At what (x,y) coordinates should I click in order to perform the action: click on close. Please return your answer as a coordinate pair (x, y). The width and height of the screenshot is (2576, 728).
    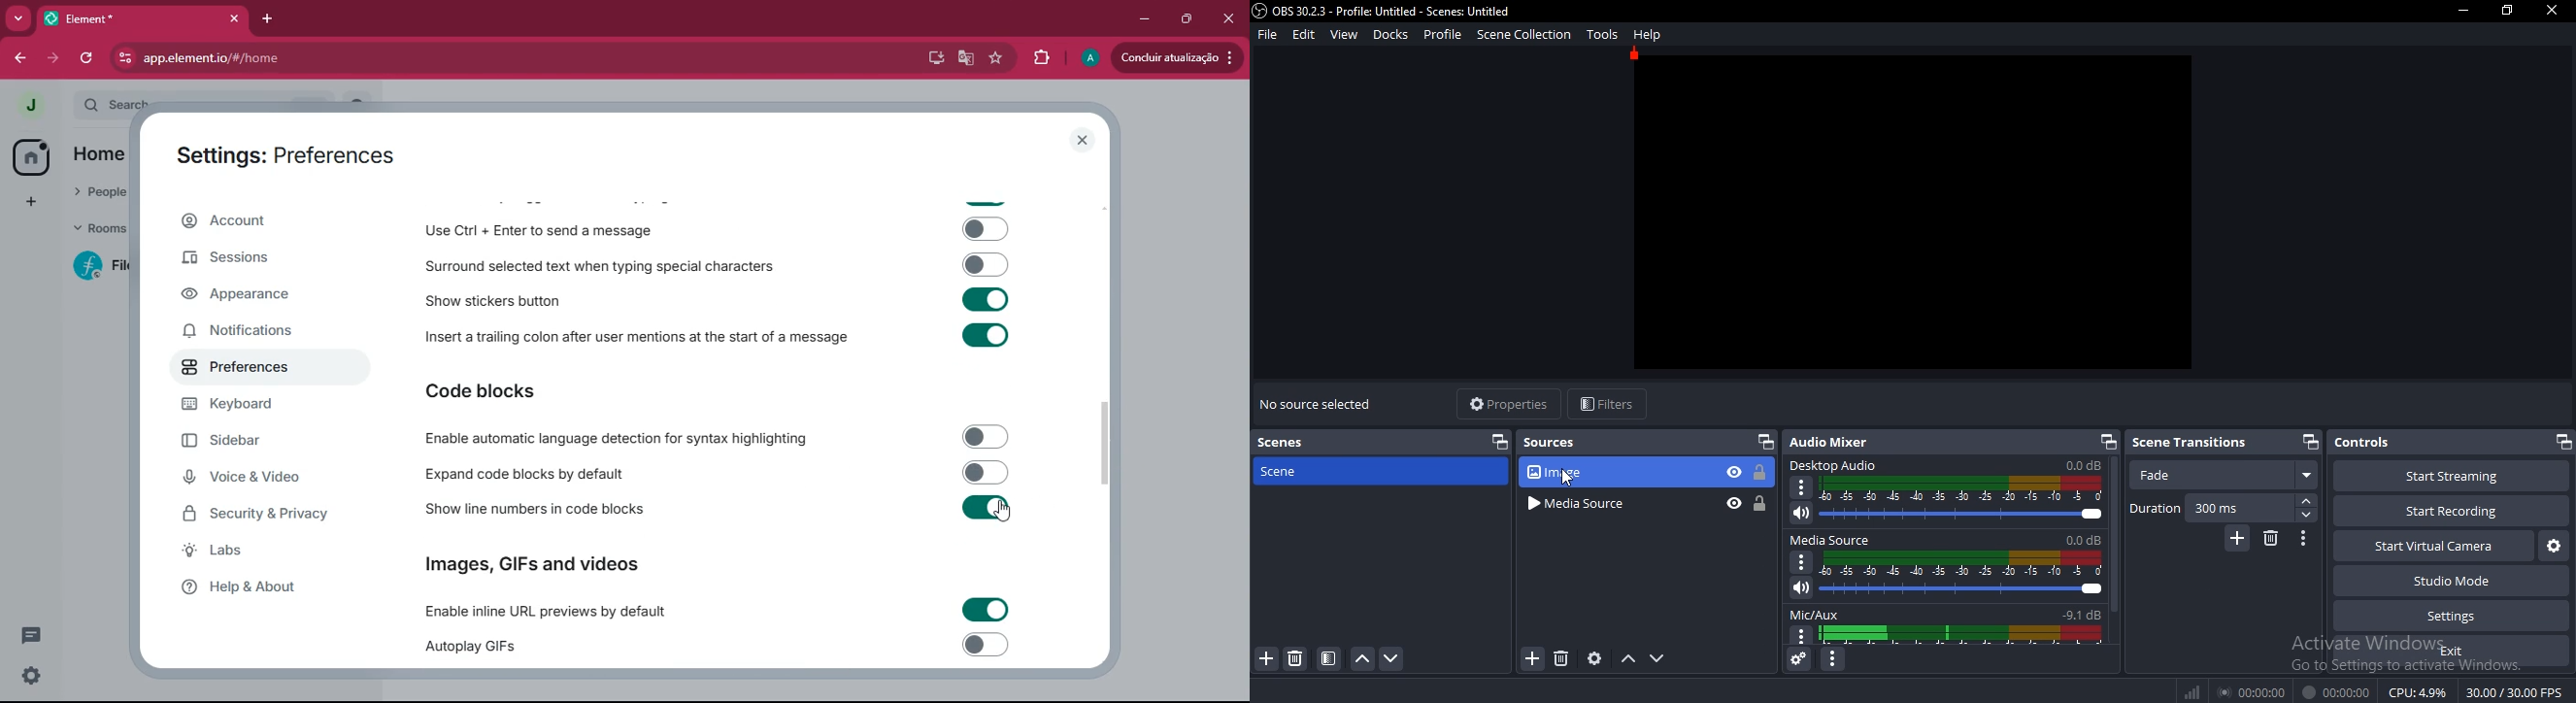
    Looking at the image, I should click on (2553, 12).